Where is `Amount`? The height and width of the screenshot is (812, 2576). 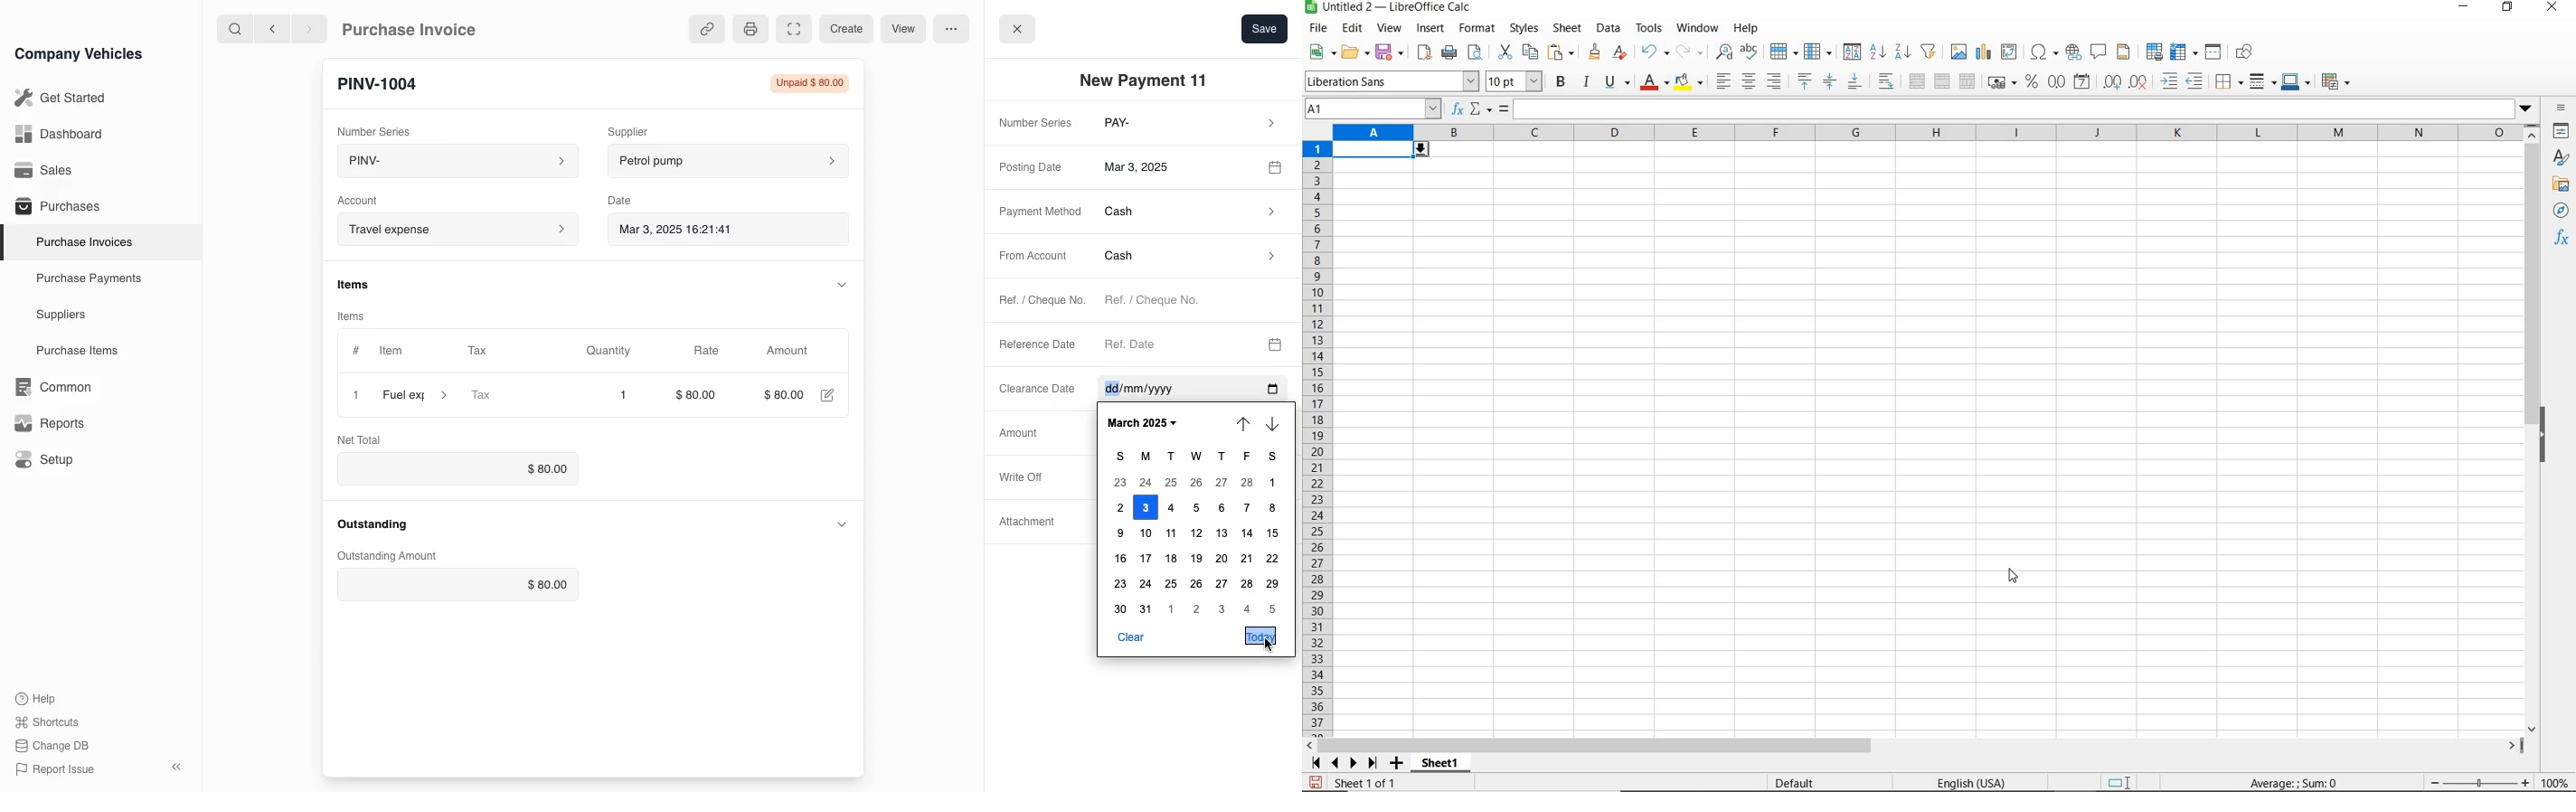
Amount is located at coordinates (1017, 432).